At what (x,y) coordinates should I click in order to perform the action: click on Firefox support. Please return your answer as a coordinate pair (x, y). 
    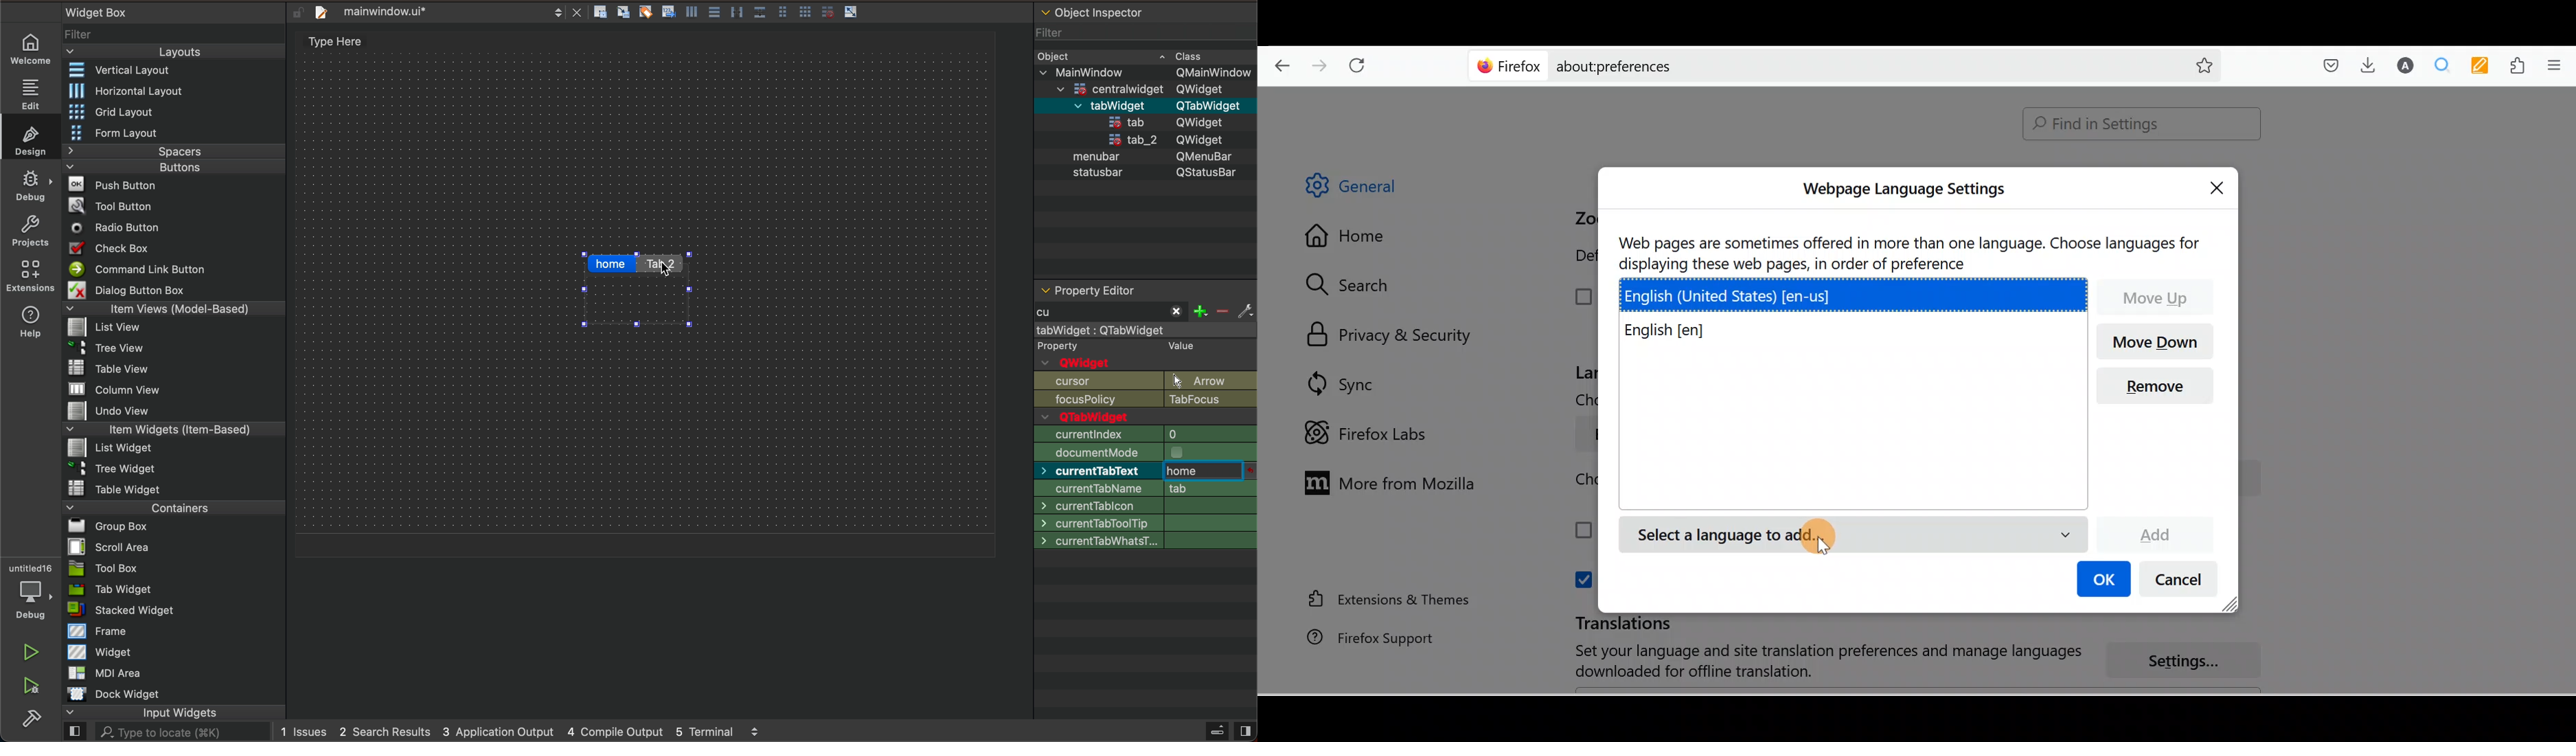
    Looking at the image, I should click on (1361, 638).